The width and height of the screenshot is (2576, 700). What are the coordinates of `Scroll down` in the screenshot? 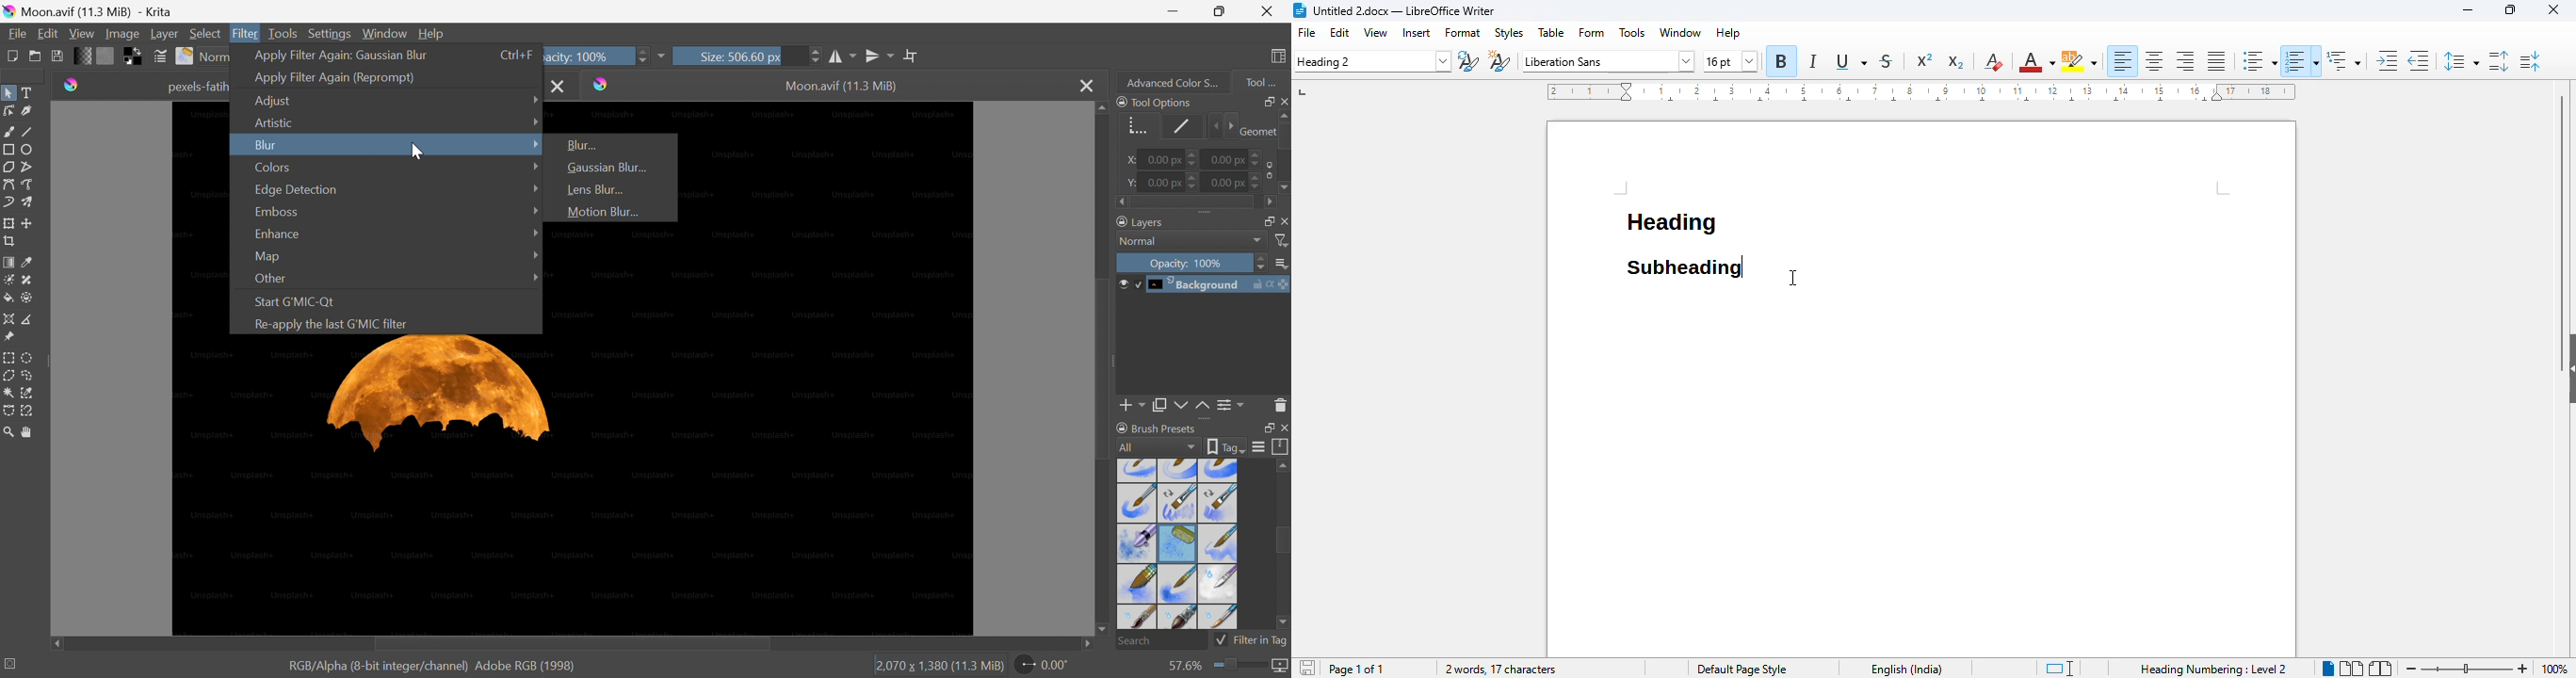 It's located at (1101, 632).